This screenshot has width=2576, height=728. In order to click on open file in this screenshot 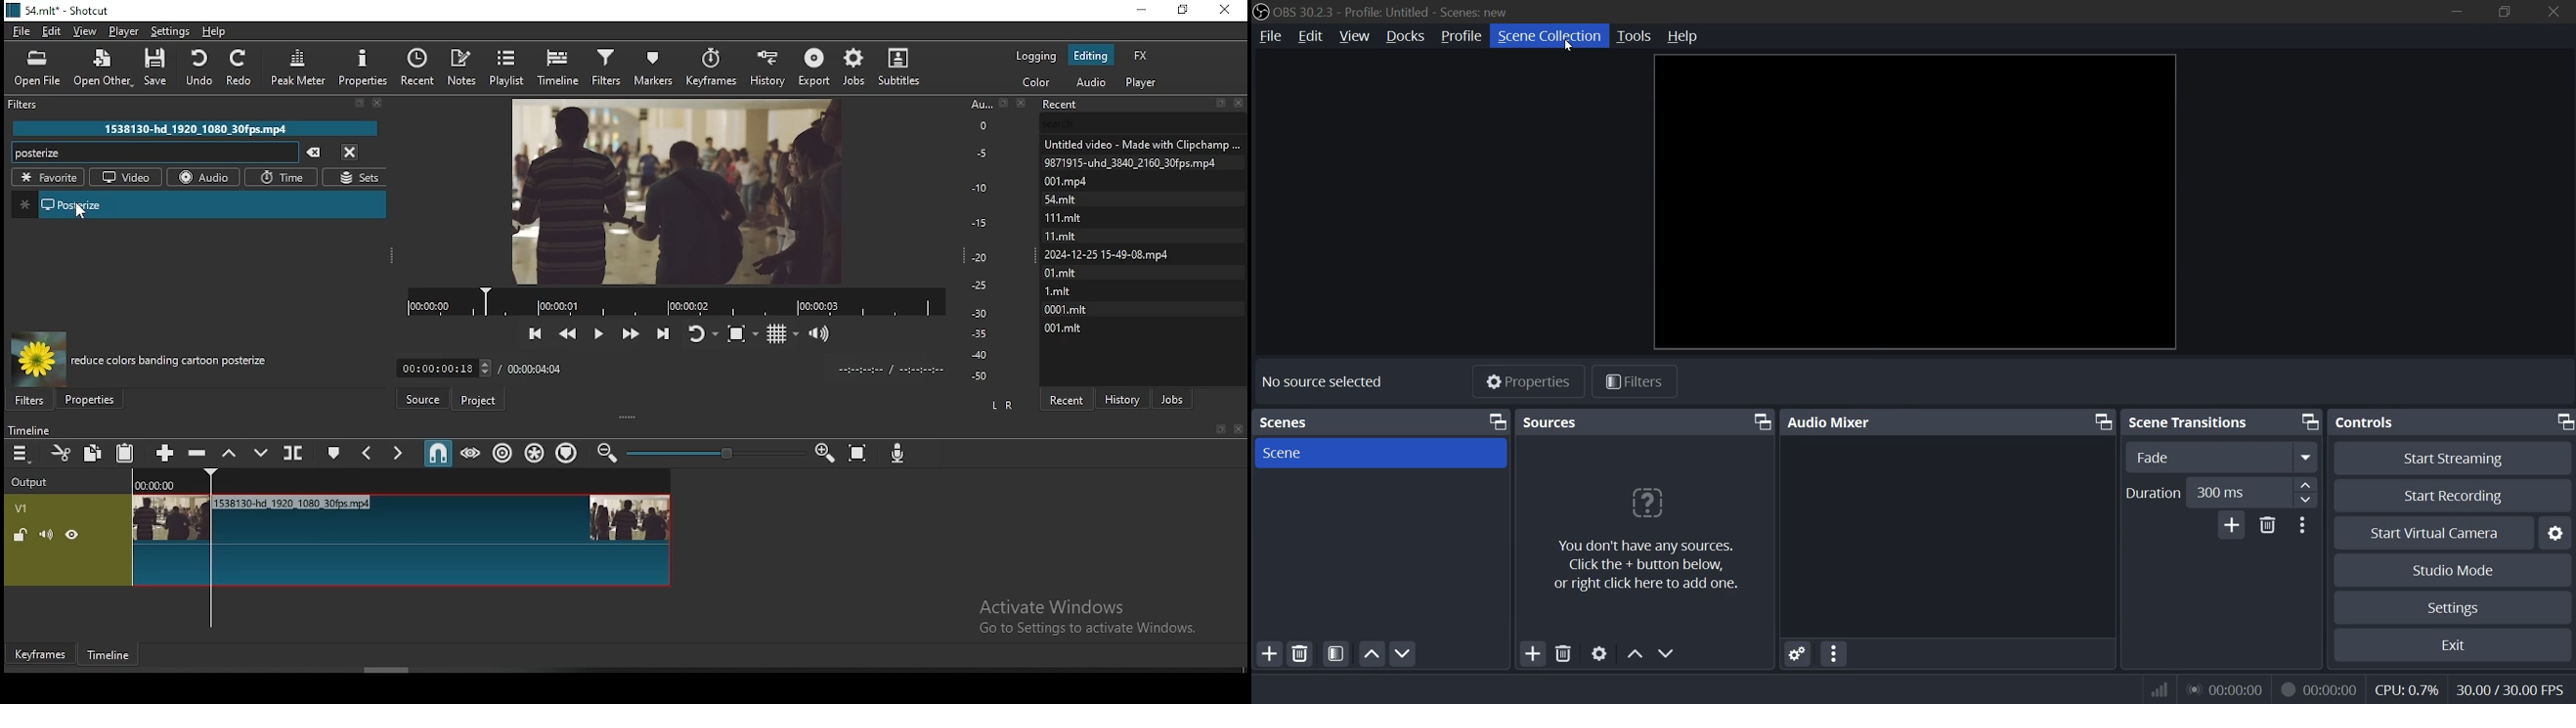, I will do `click(36, 67)`.